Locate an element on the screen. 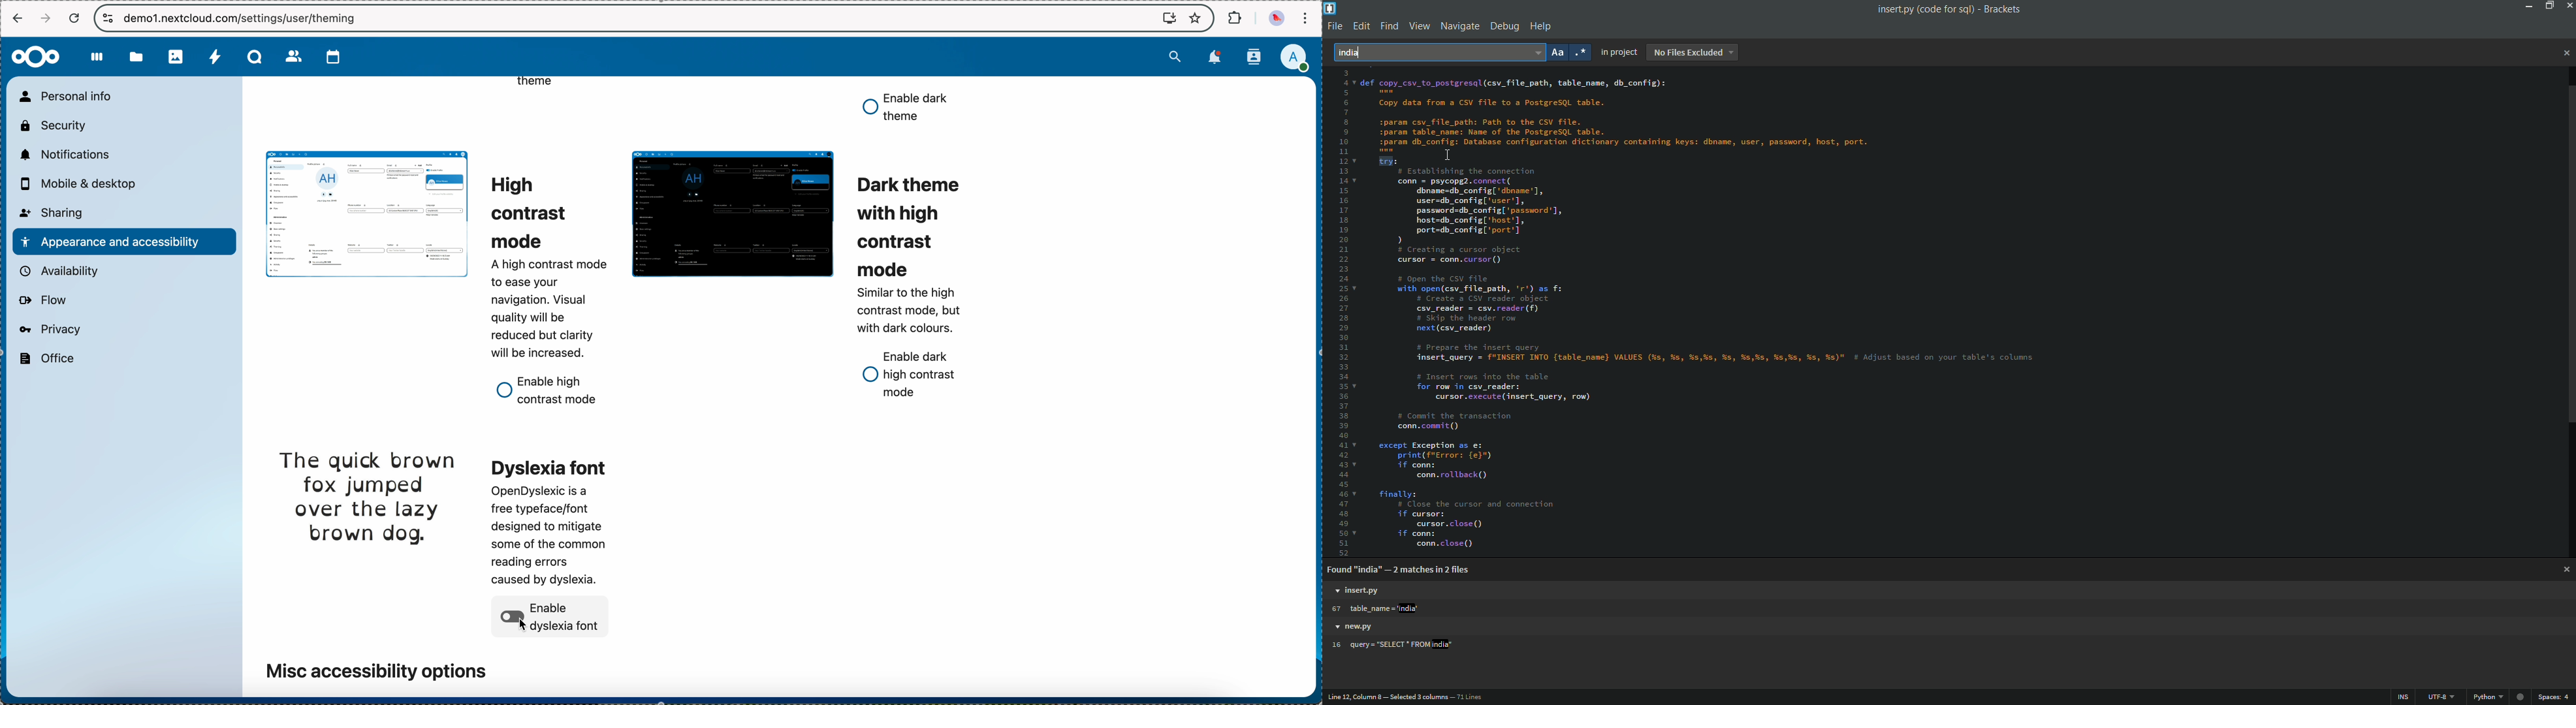 The height and width of the screenshot is (728, 2576). activity is located at coordinates (213, 58).